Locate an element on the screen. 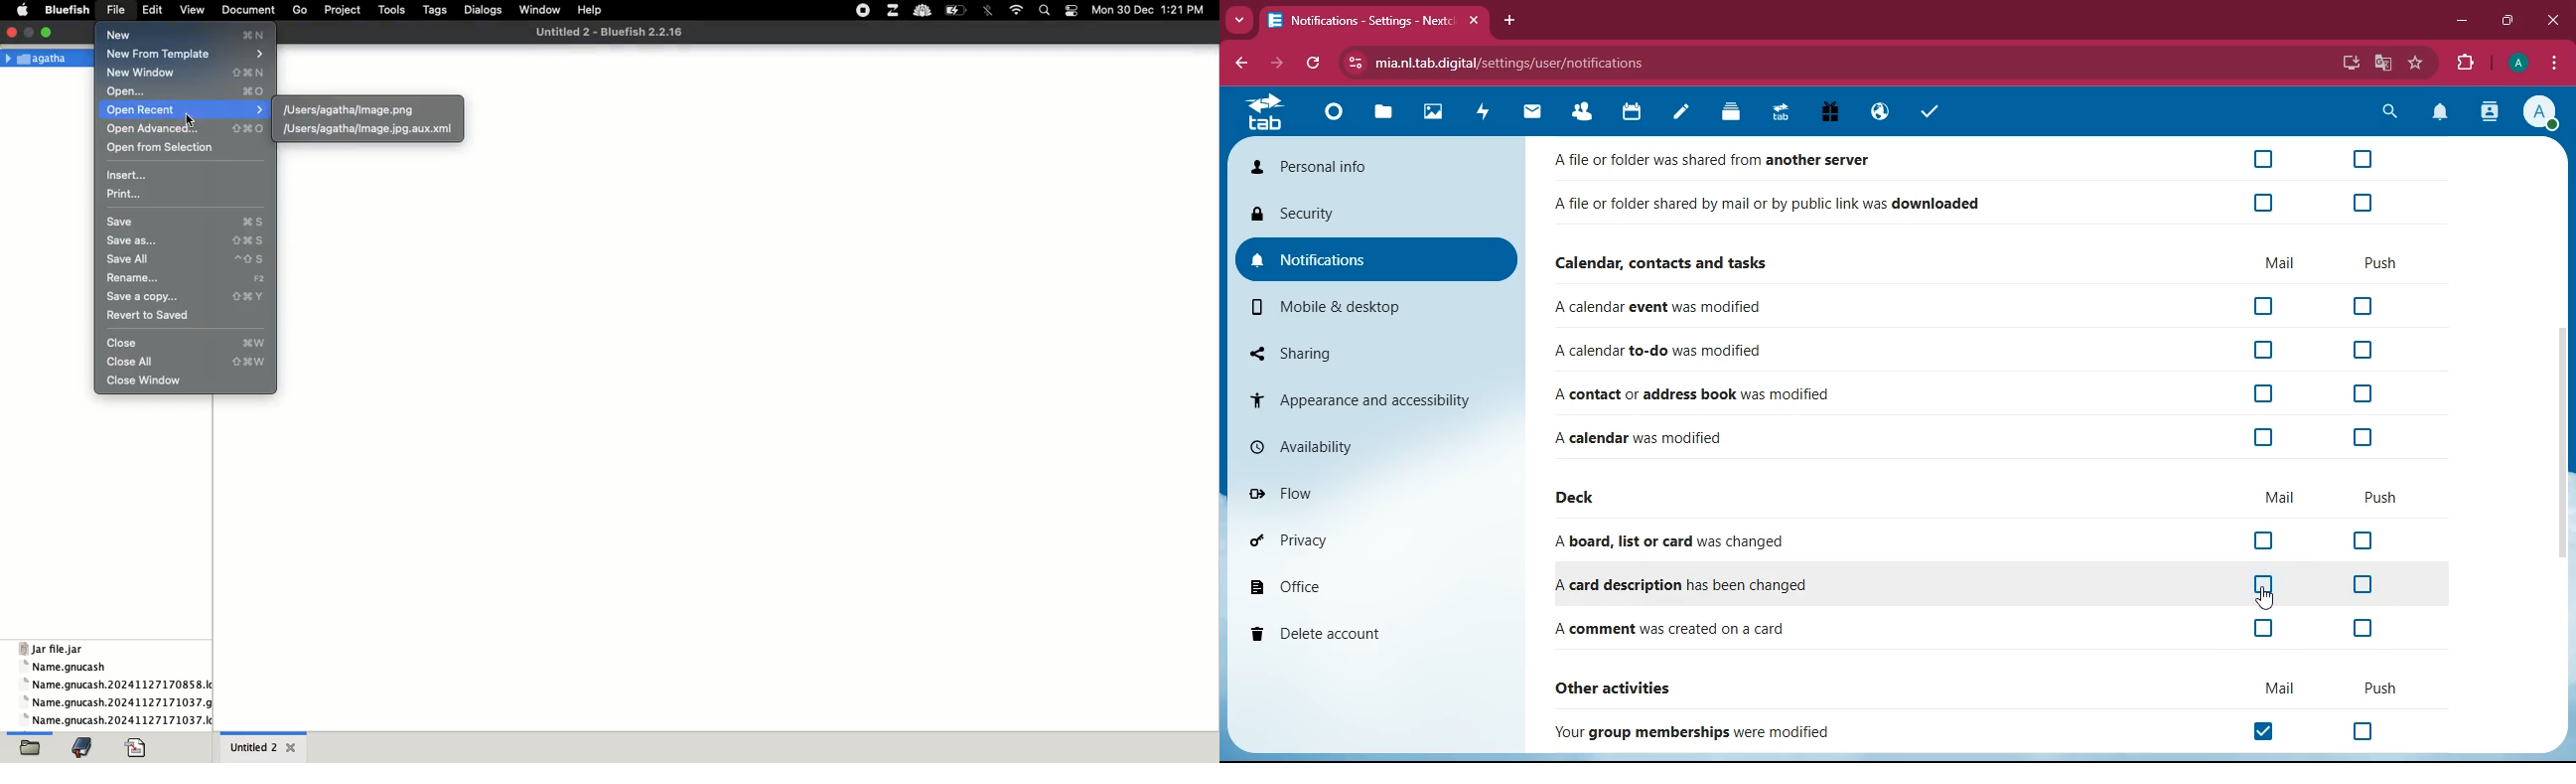  minimize is located at coordinates (47, 33).